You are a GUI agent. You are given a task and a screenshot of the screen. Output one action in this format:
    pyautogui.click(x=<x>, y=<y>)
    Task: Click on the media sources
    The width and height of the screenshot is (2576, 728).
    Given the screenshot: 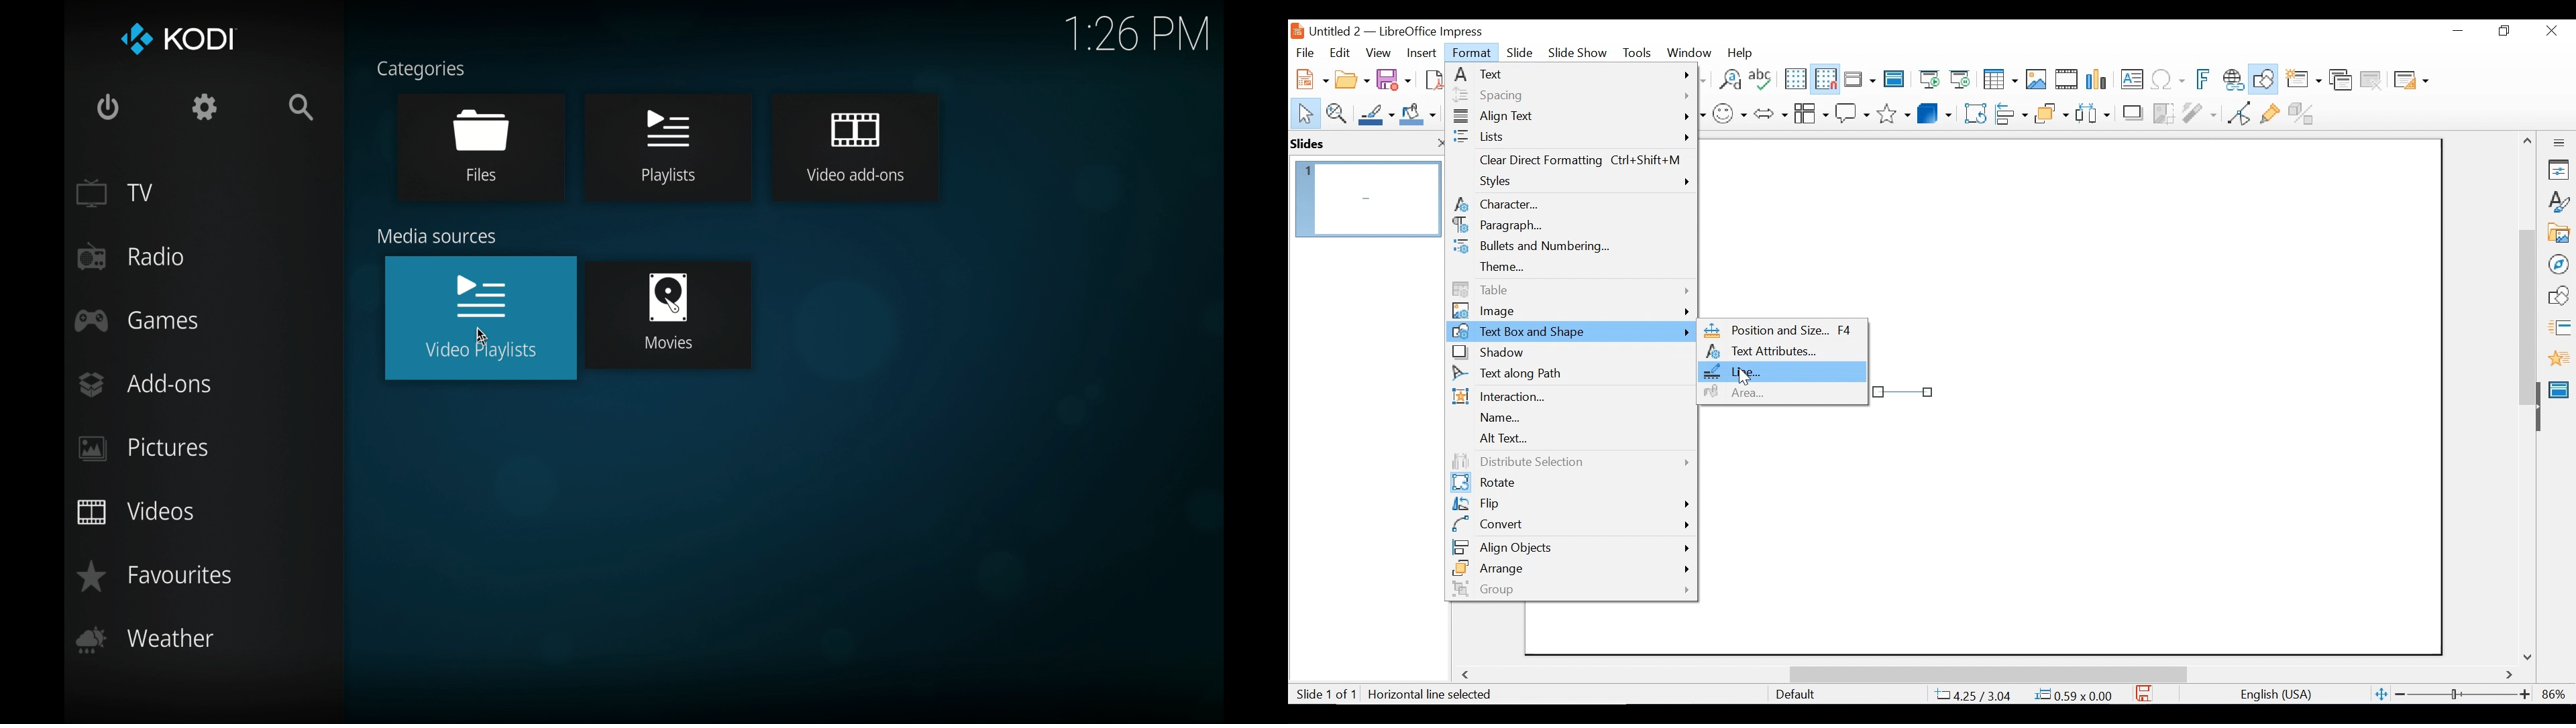 What is the action you would take?
    pyautogui.click(x=437, y=237)
    